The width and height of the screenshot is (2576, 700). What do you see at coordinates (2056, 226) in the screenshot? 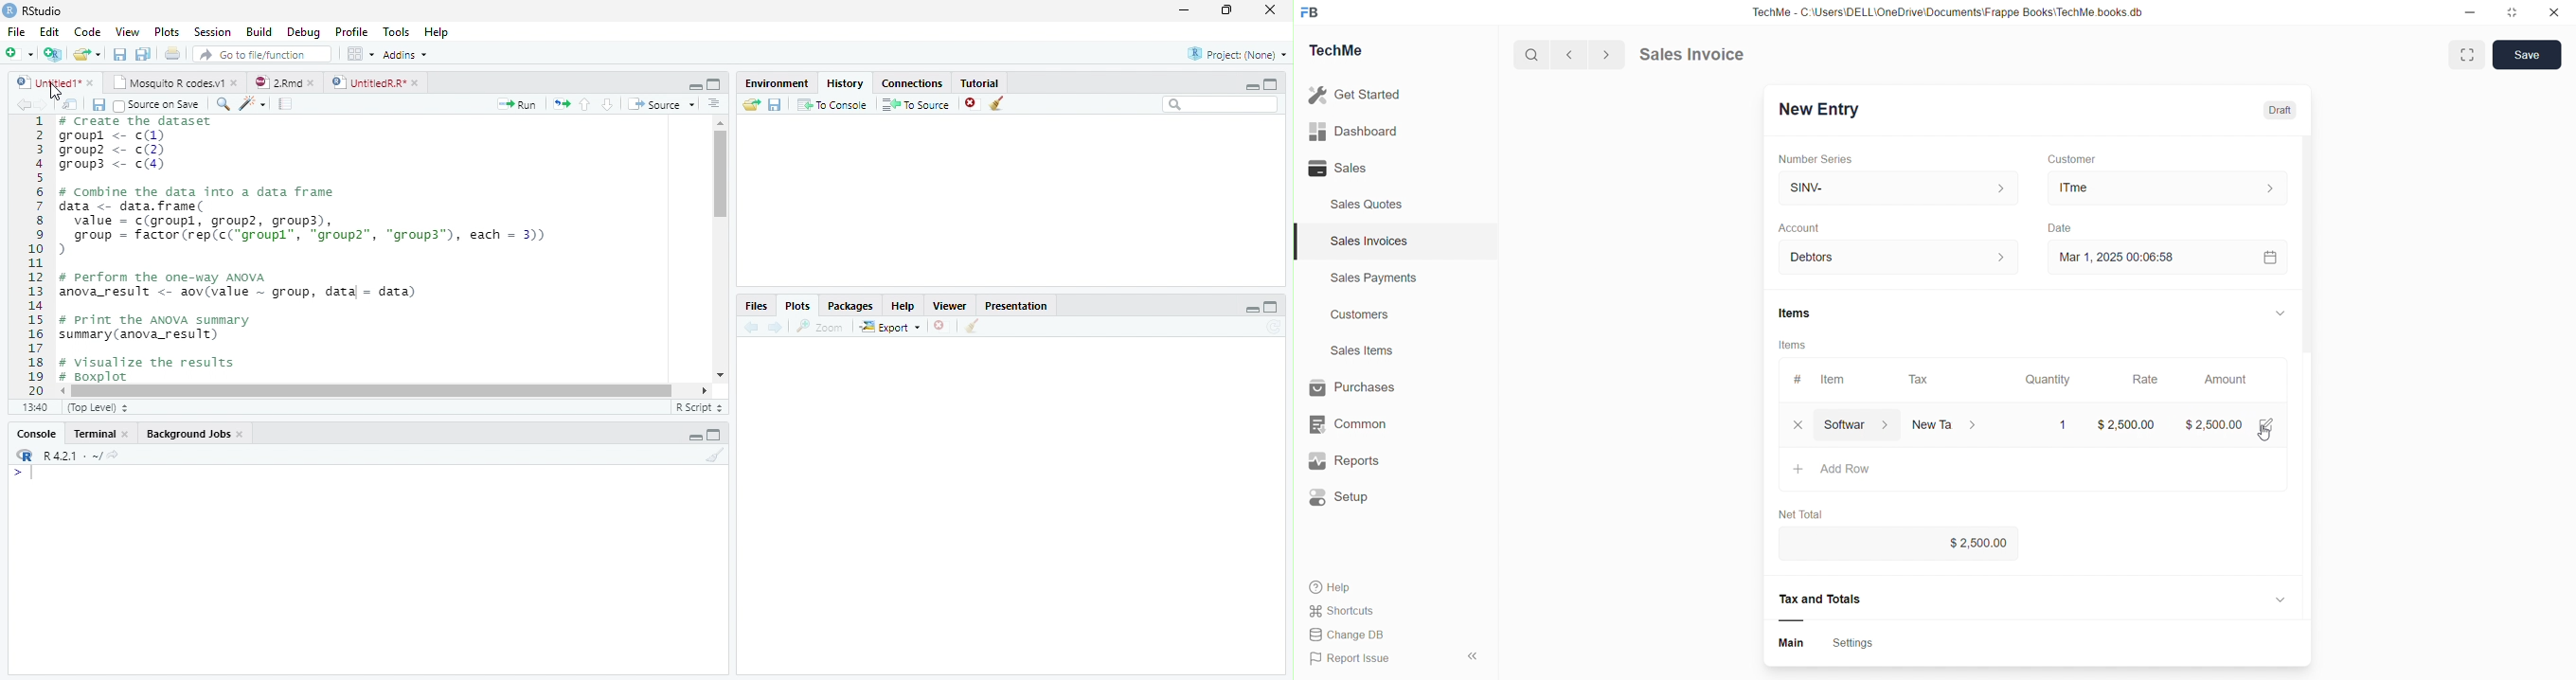
I see `Create` at bounding box center [2056, 226].